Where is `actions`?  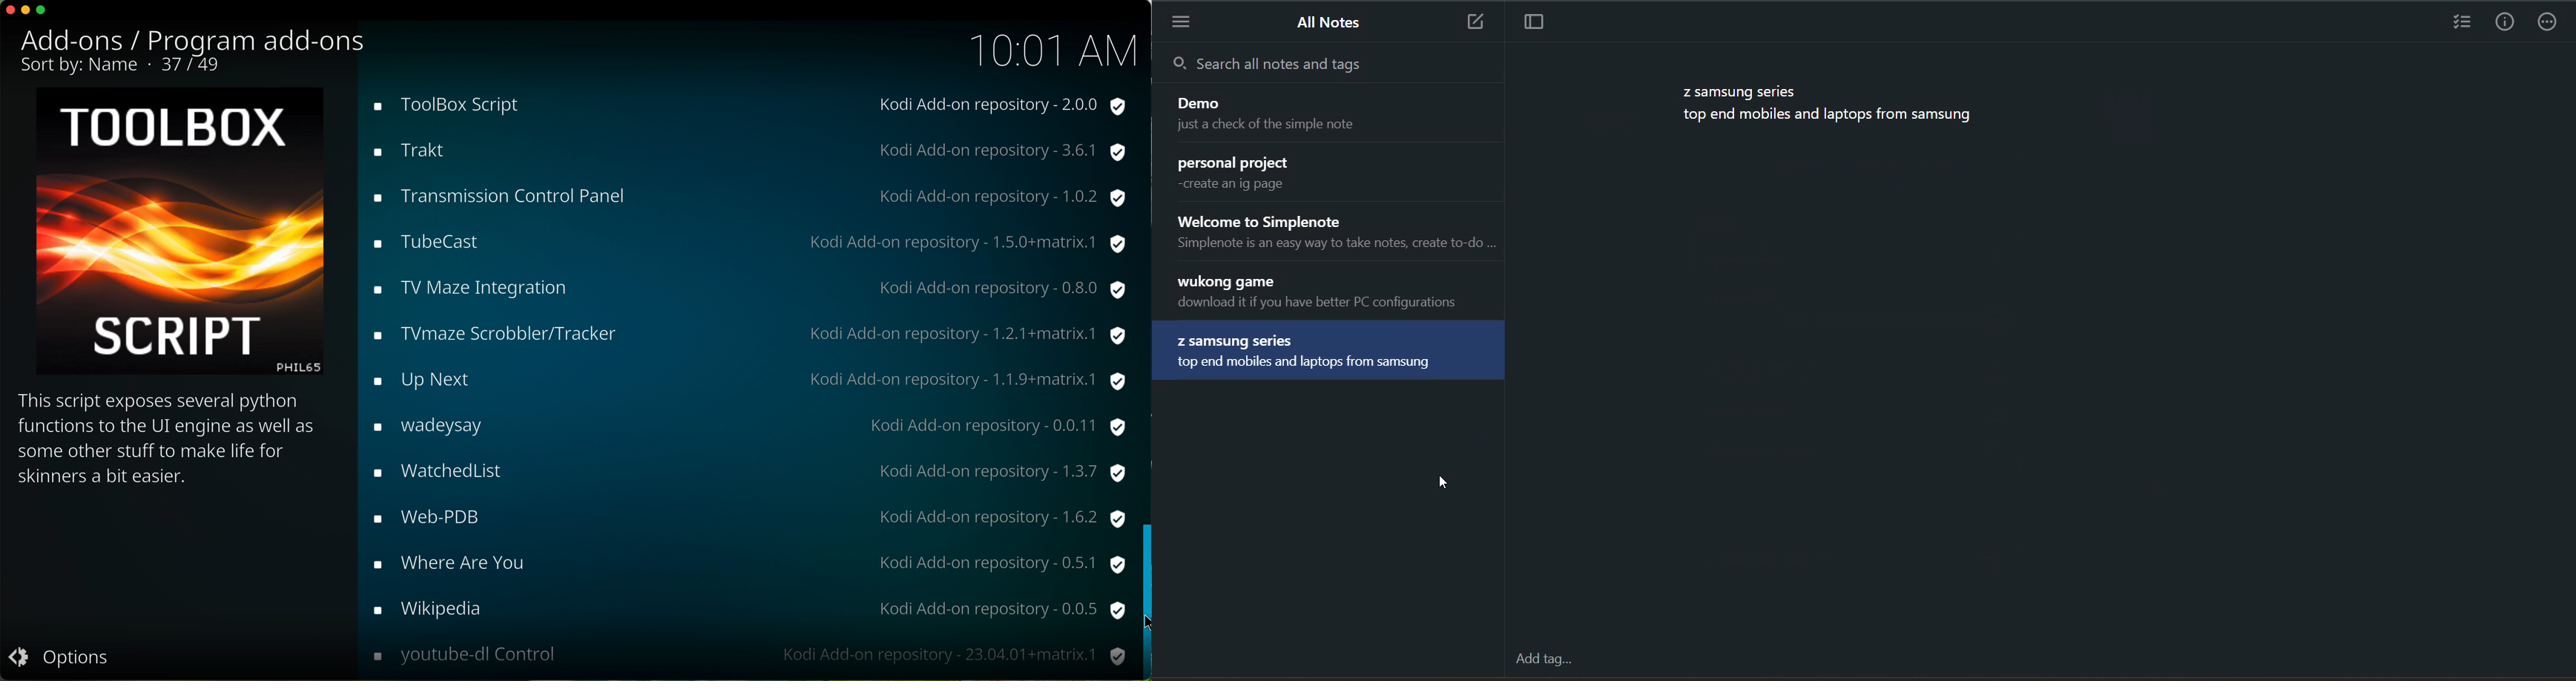
actions is located at coordinates (2550, 22).